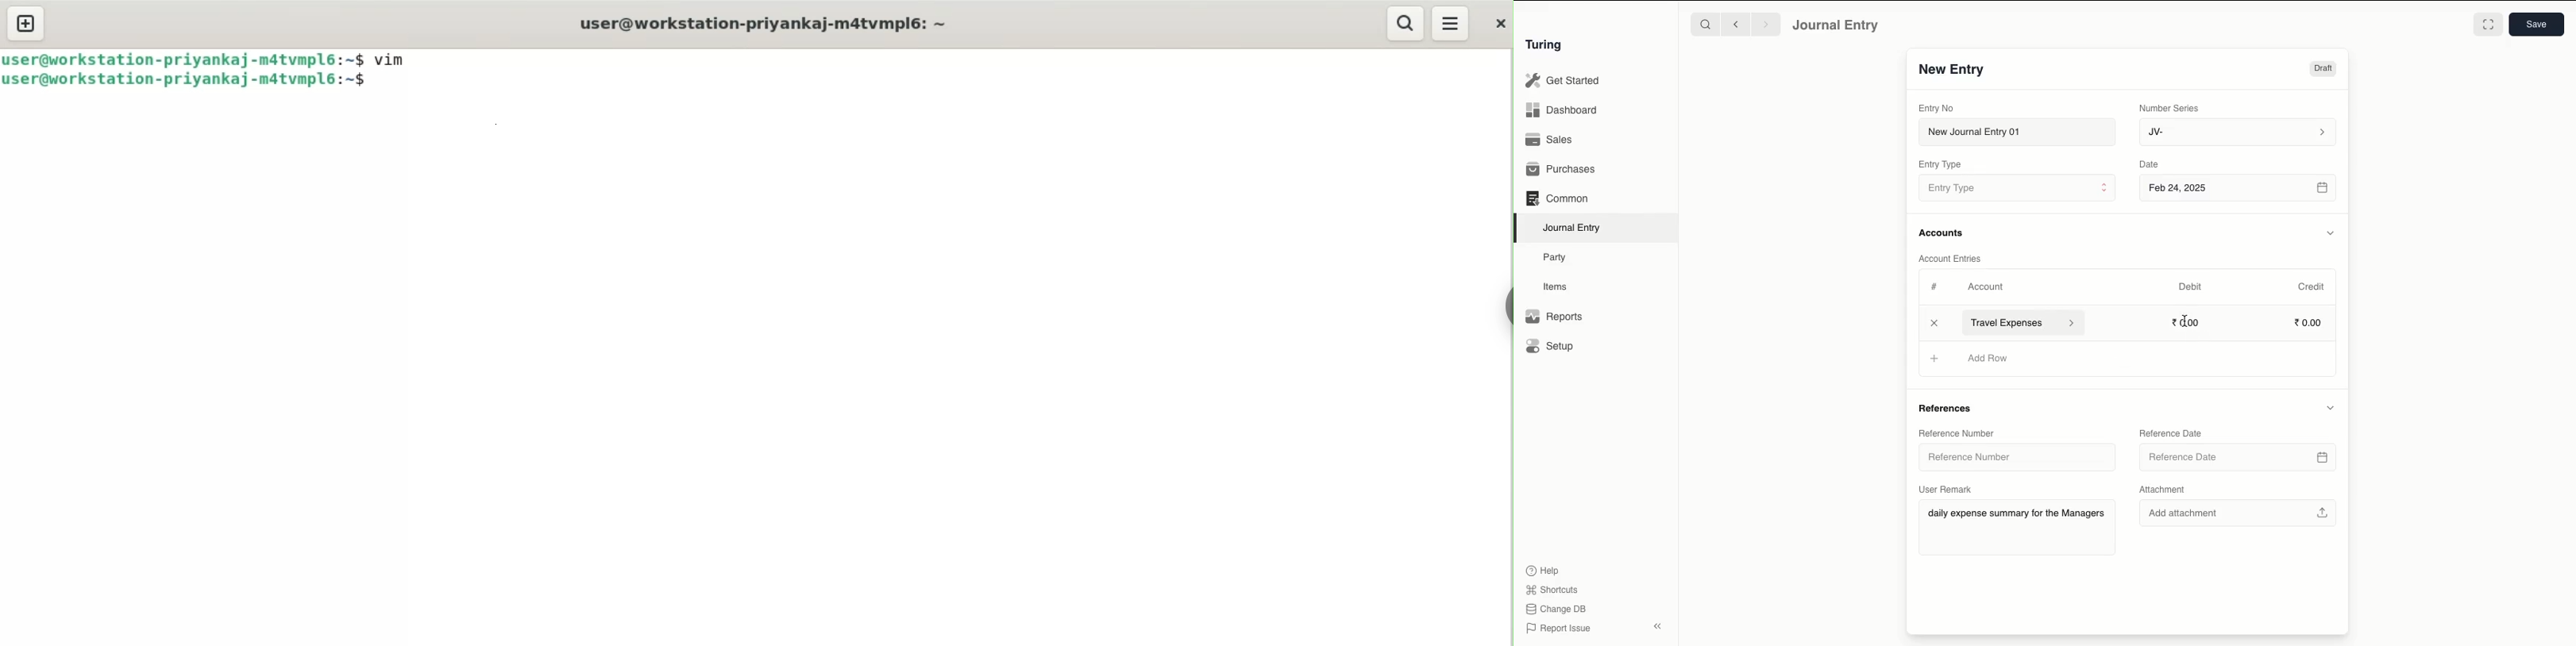 The height and width of the screenshot is (672, 2576). I want to click on Party, so click(1559, 258).